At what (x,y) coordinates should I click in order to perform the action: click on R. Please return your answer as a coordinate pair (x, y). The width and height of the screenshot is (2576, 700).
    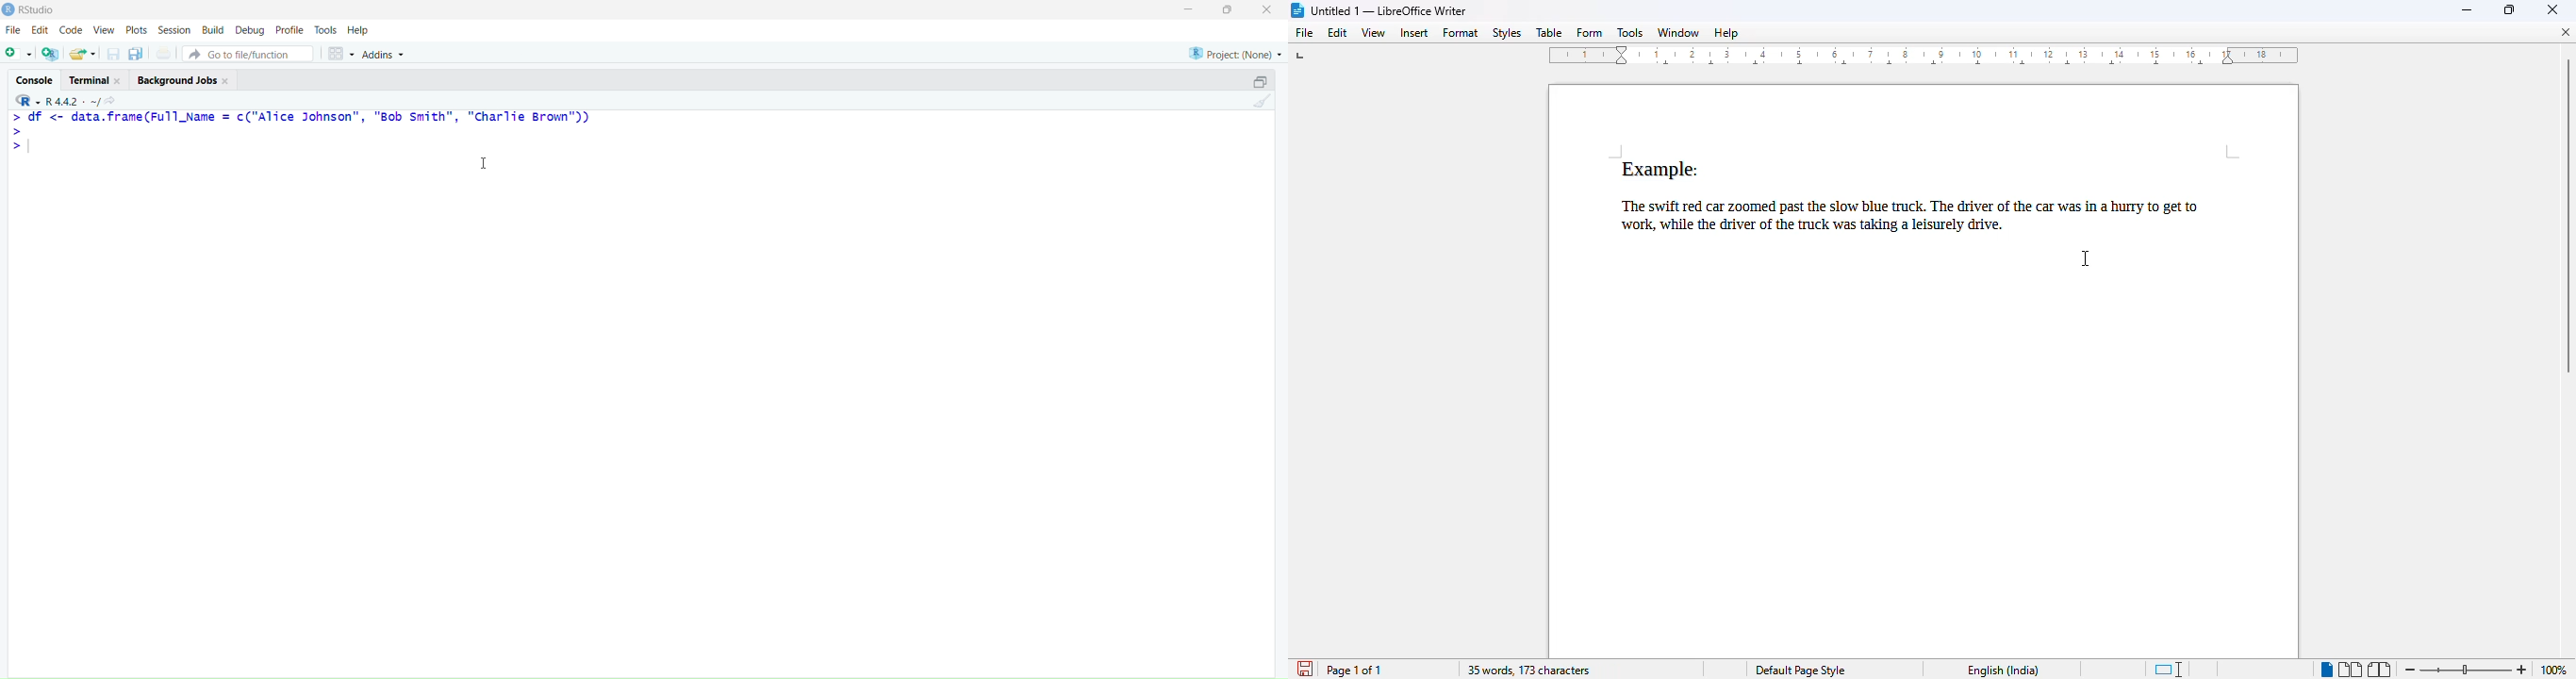
    Looking at the image, I should click on (24, 100).